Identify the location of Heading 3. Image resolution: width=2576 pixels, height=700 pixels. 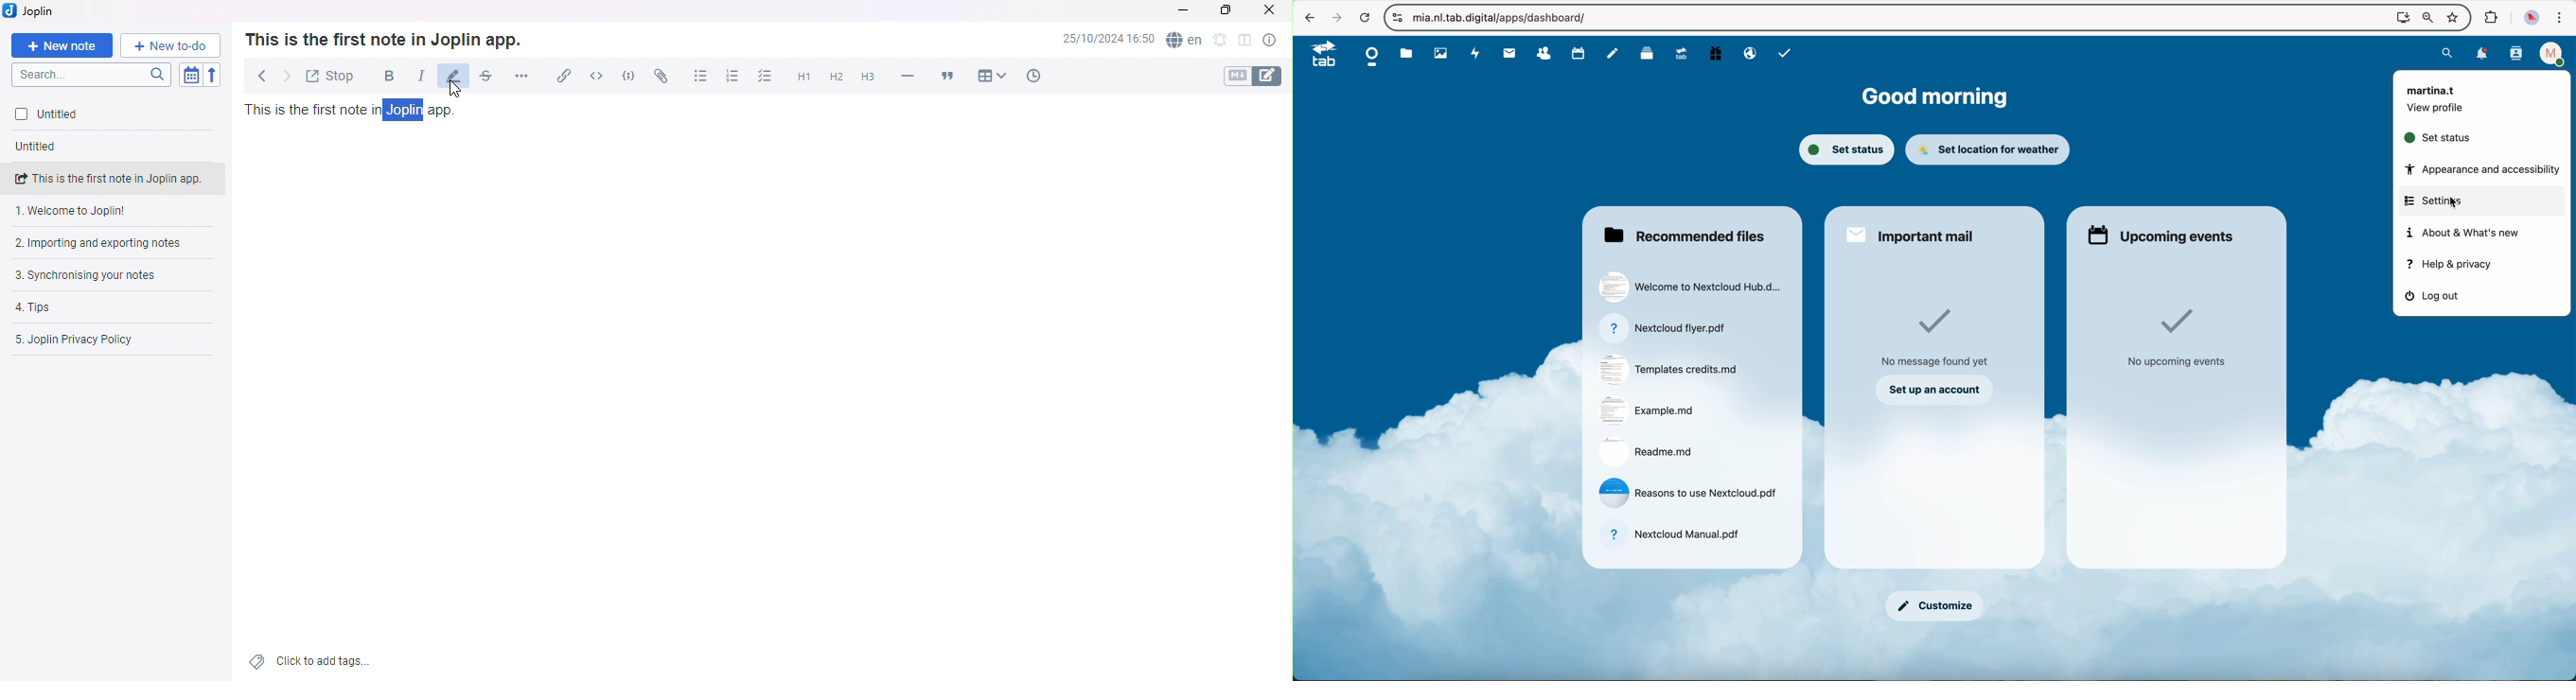
(866, 79).